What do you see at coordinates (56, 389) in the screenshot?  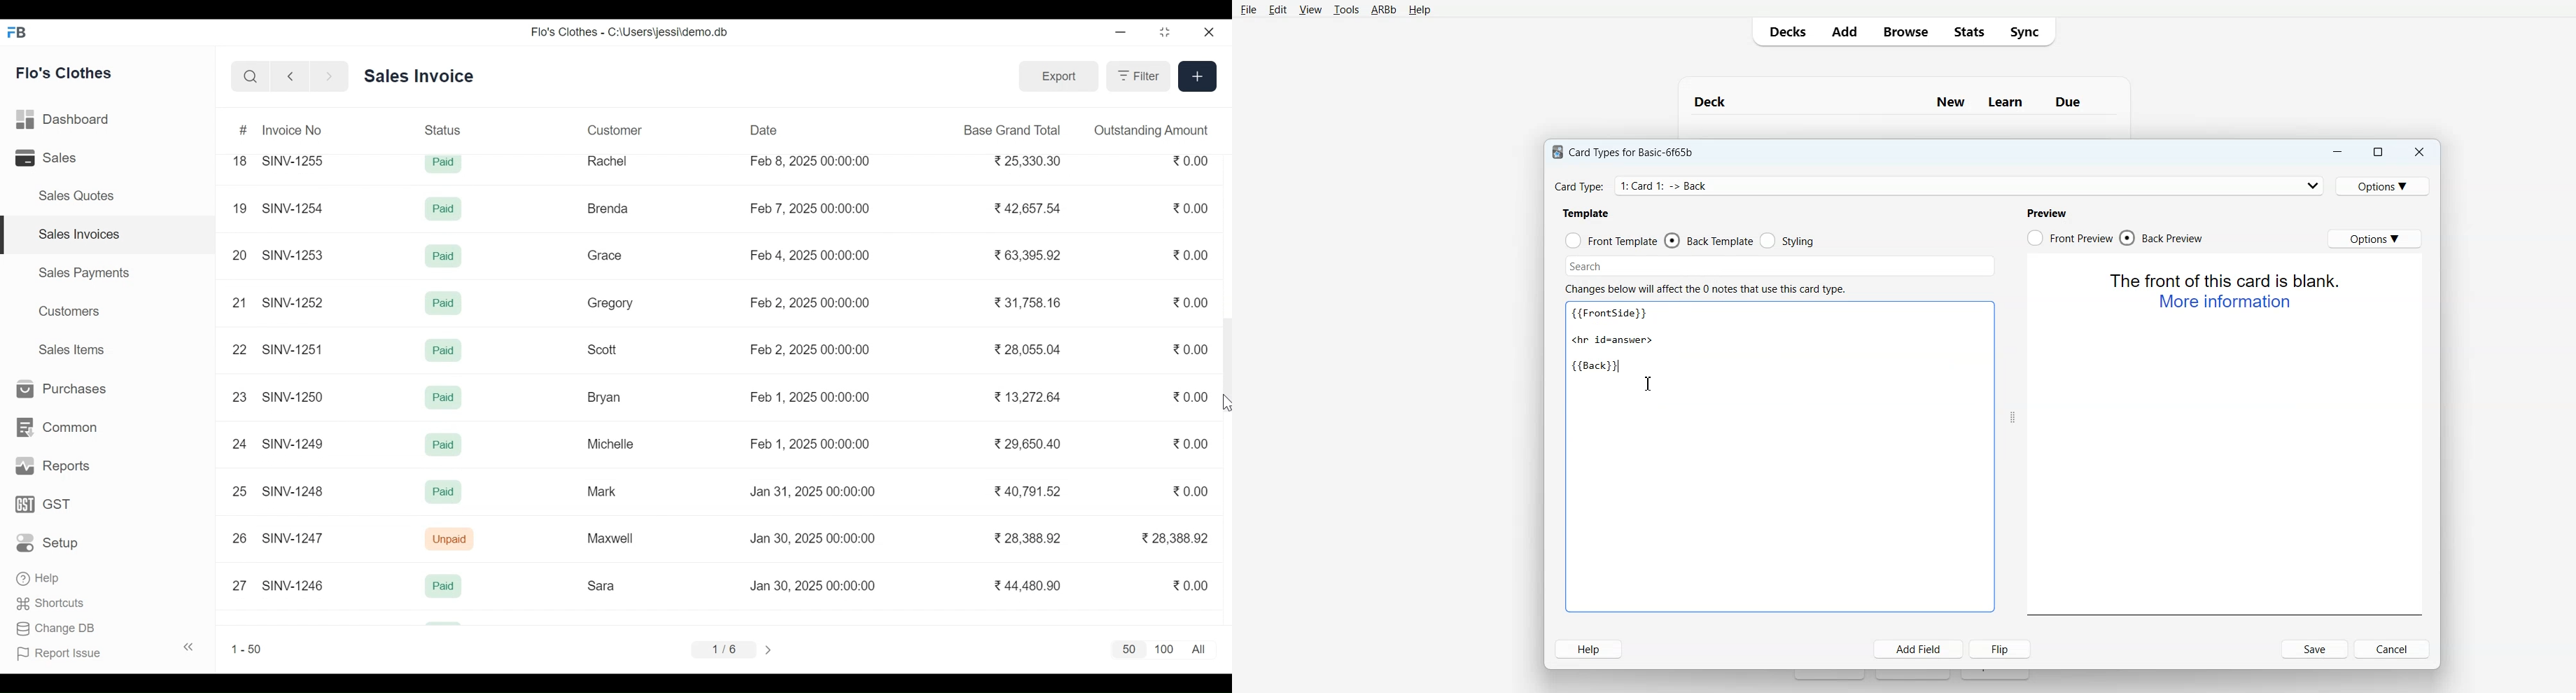 I see `Purchases` at bounding box center [56, 389].